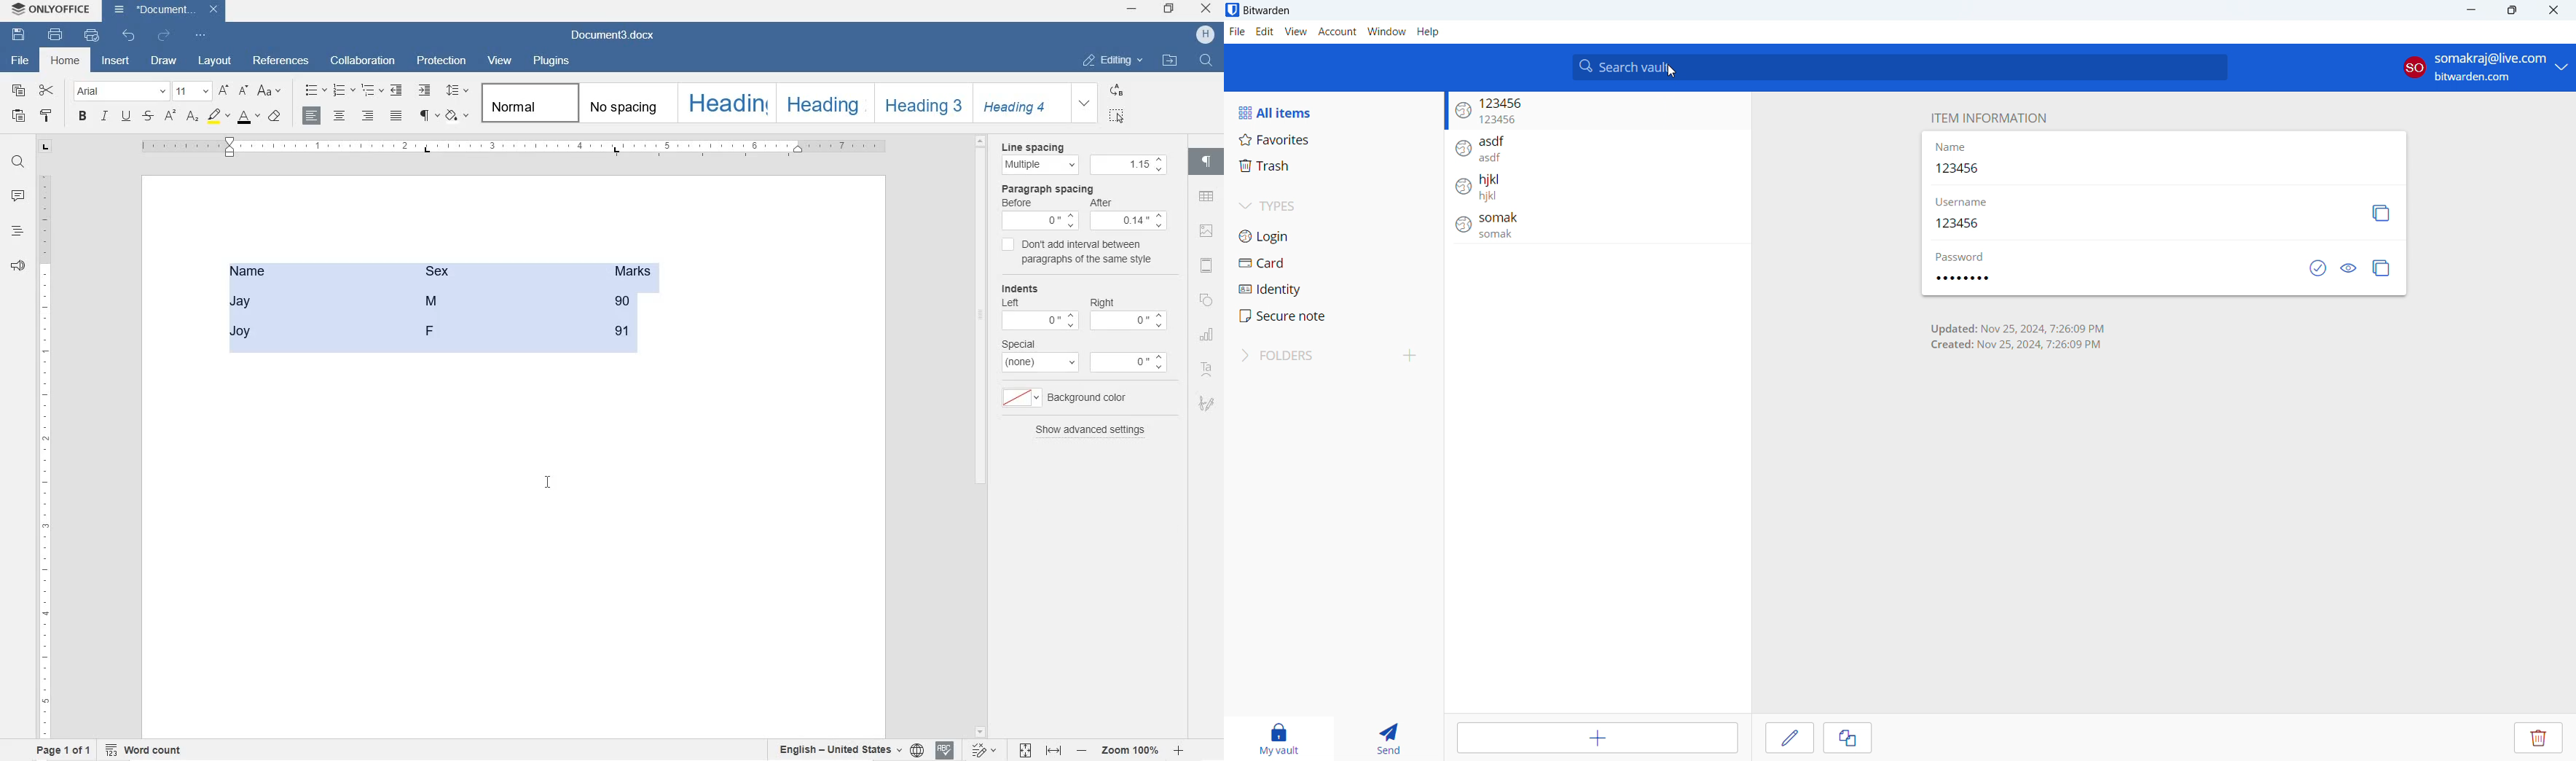  What do you see at coordinates (1265, 32) in the screenshot?
I see `edit` at bounding box center [1265, 32].